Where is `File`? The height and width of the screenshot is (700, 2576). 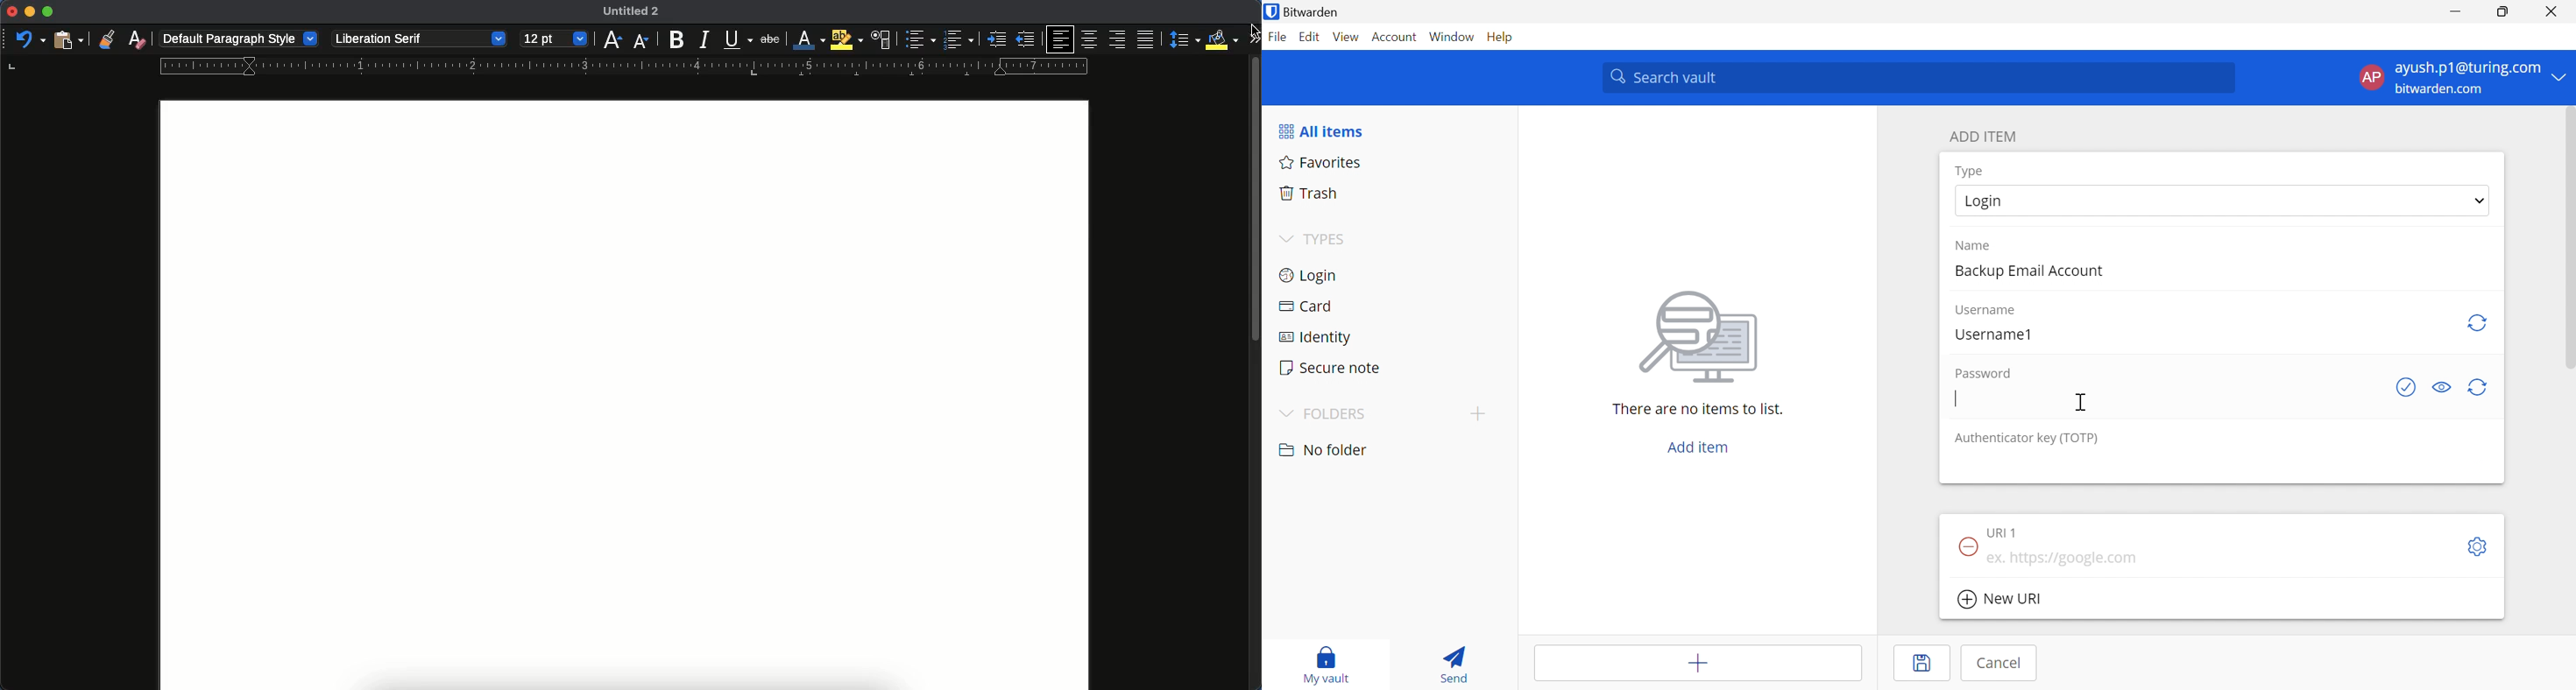 File is located at coordinates (1277, 36).